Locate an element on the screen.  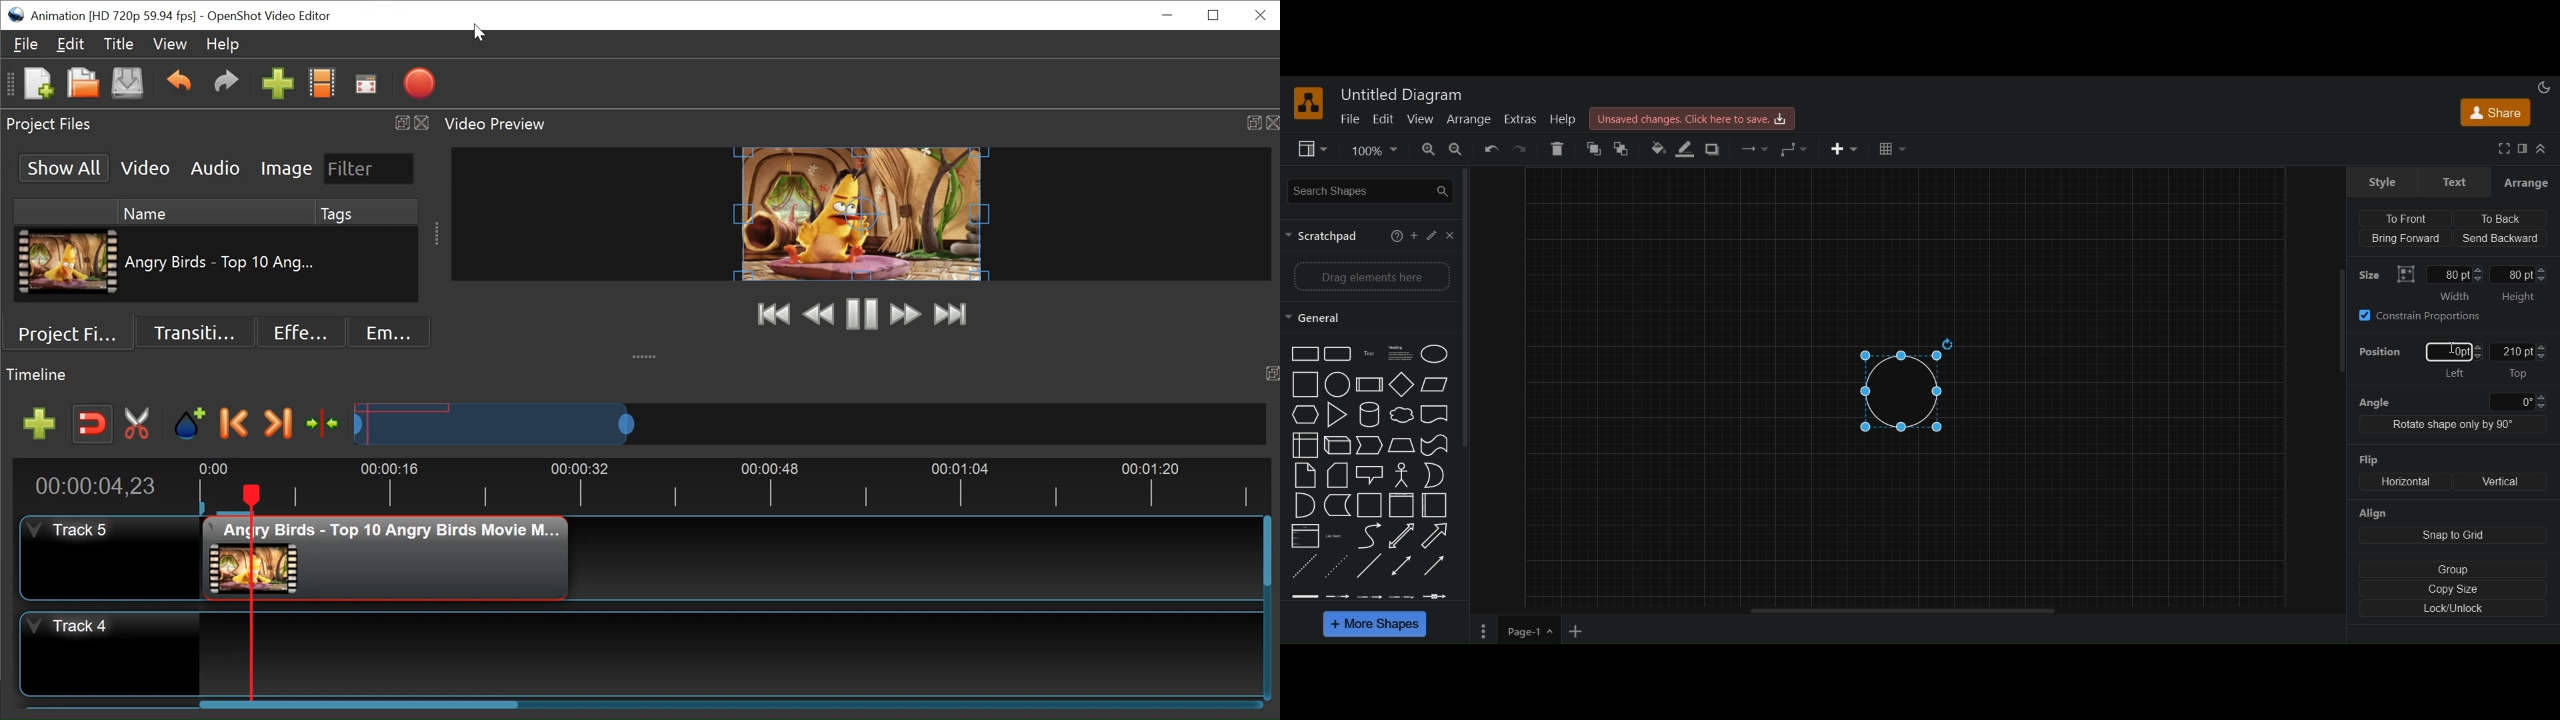
tilt arrow is located at coordinates (1402, 536).